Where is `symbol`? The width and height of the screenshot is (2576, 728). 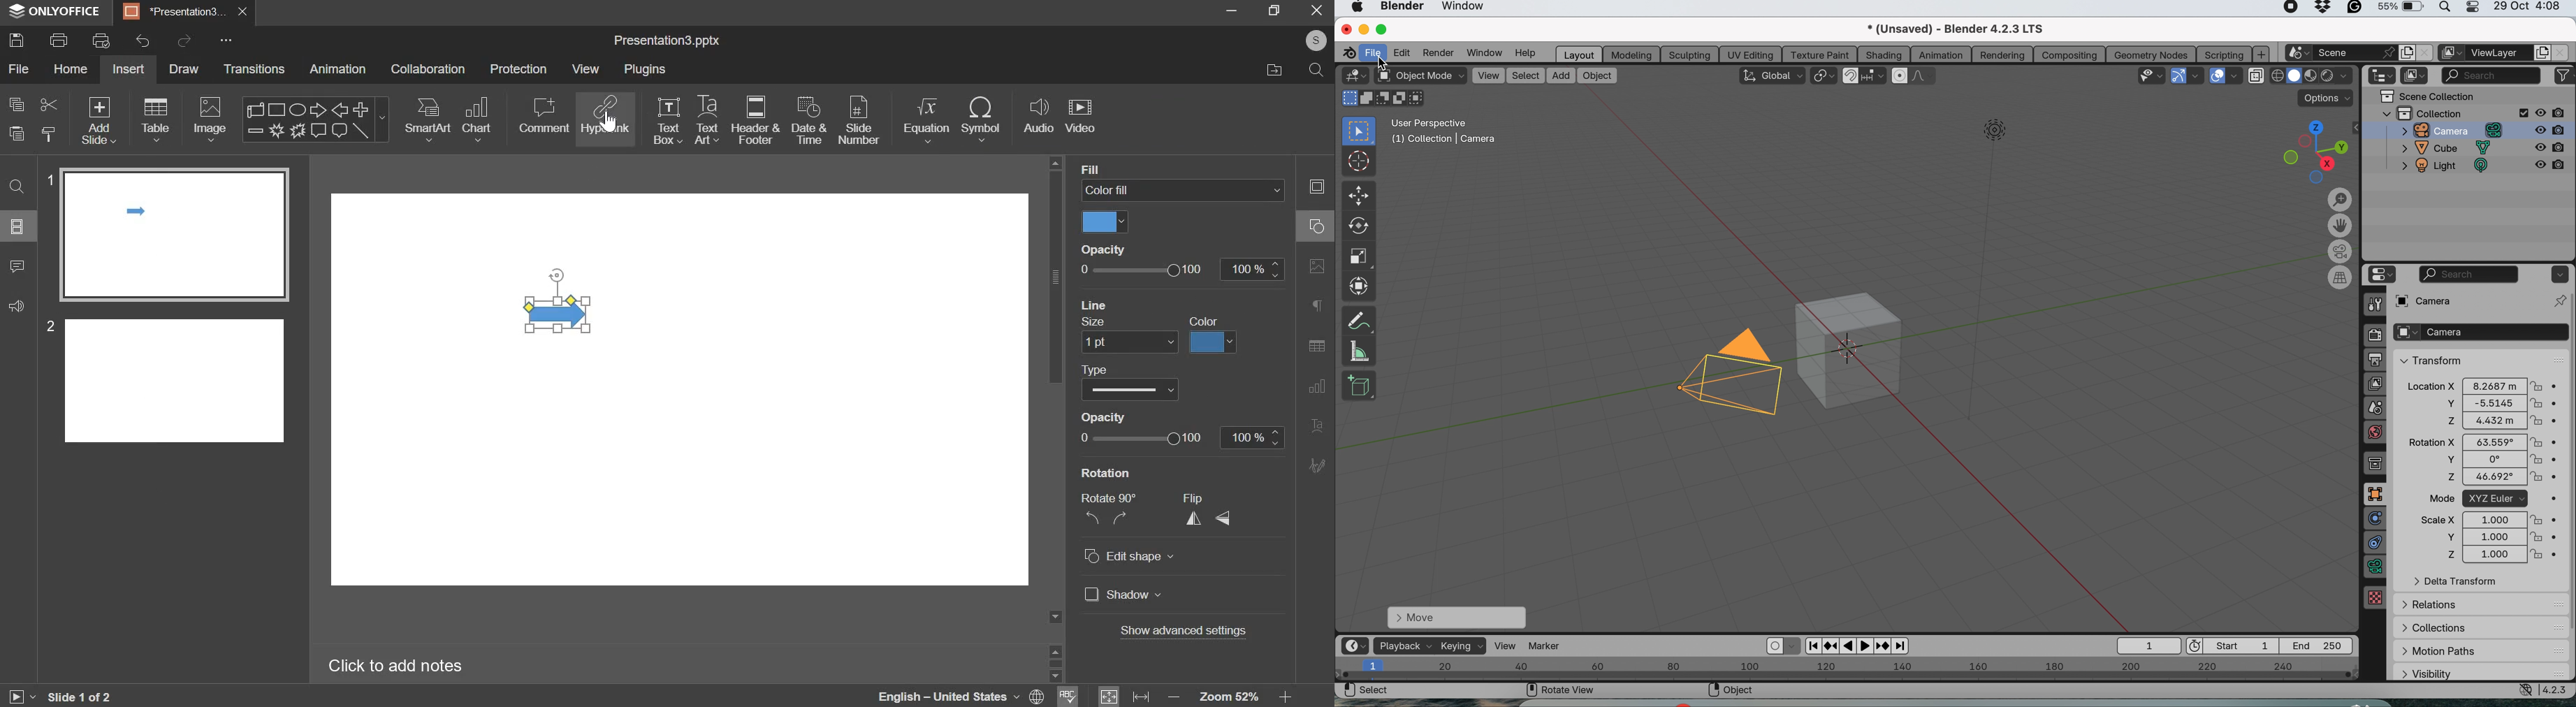 symbol is located at coordinates (981, 119).